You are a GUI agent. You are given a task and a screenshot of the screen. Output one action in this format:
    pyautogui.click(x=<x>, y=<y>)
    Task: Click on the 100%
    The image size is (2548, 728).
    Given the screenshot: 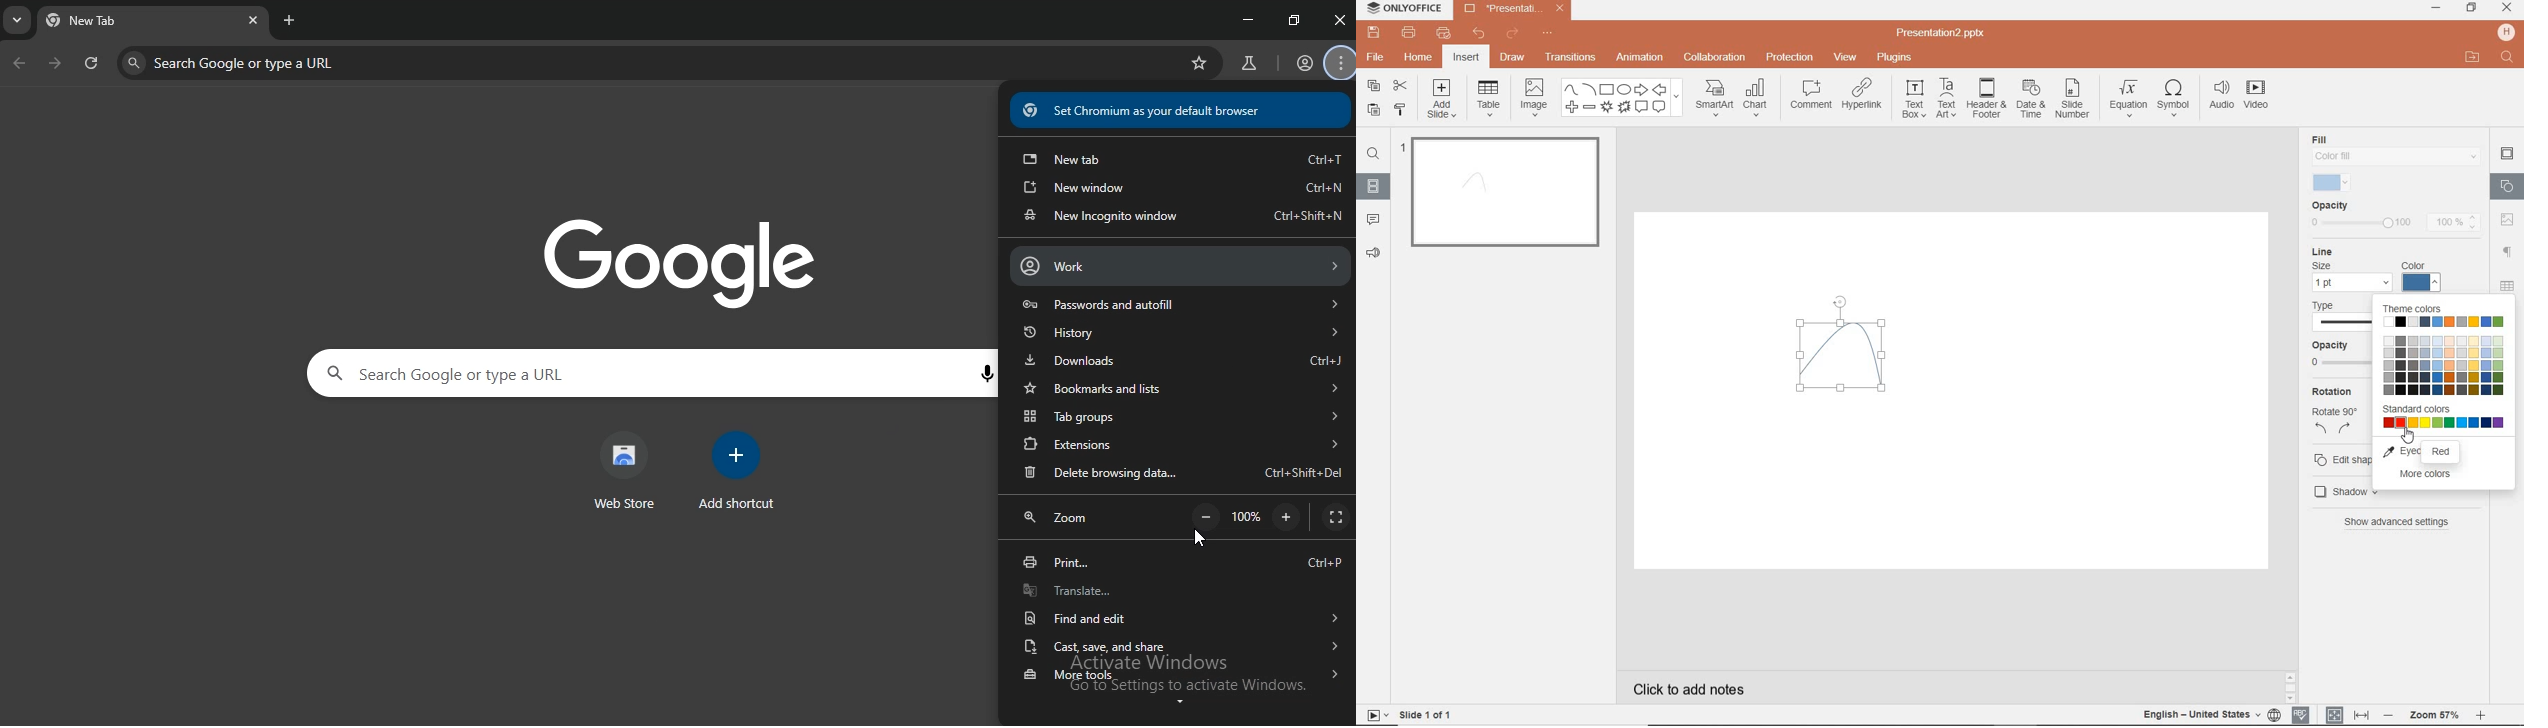 What is the action you would take?
    pyautogui.click(x=2452, y=221)
    